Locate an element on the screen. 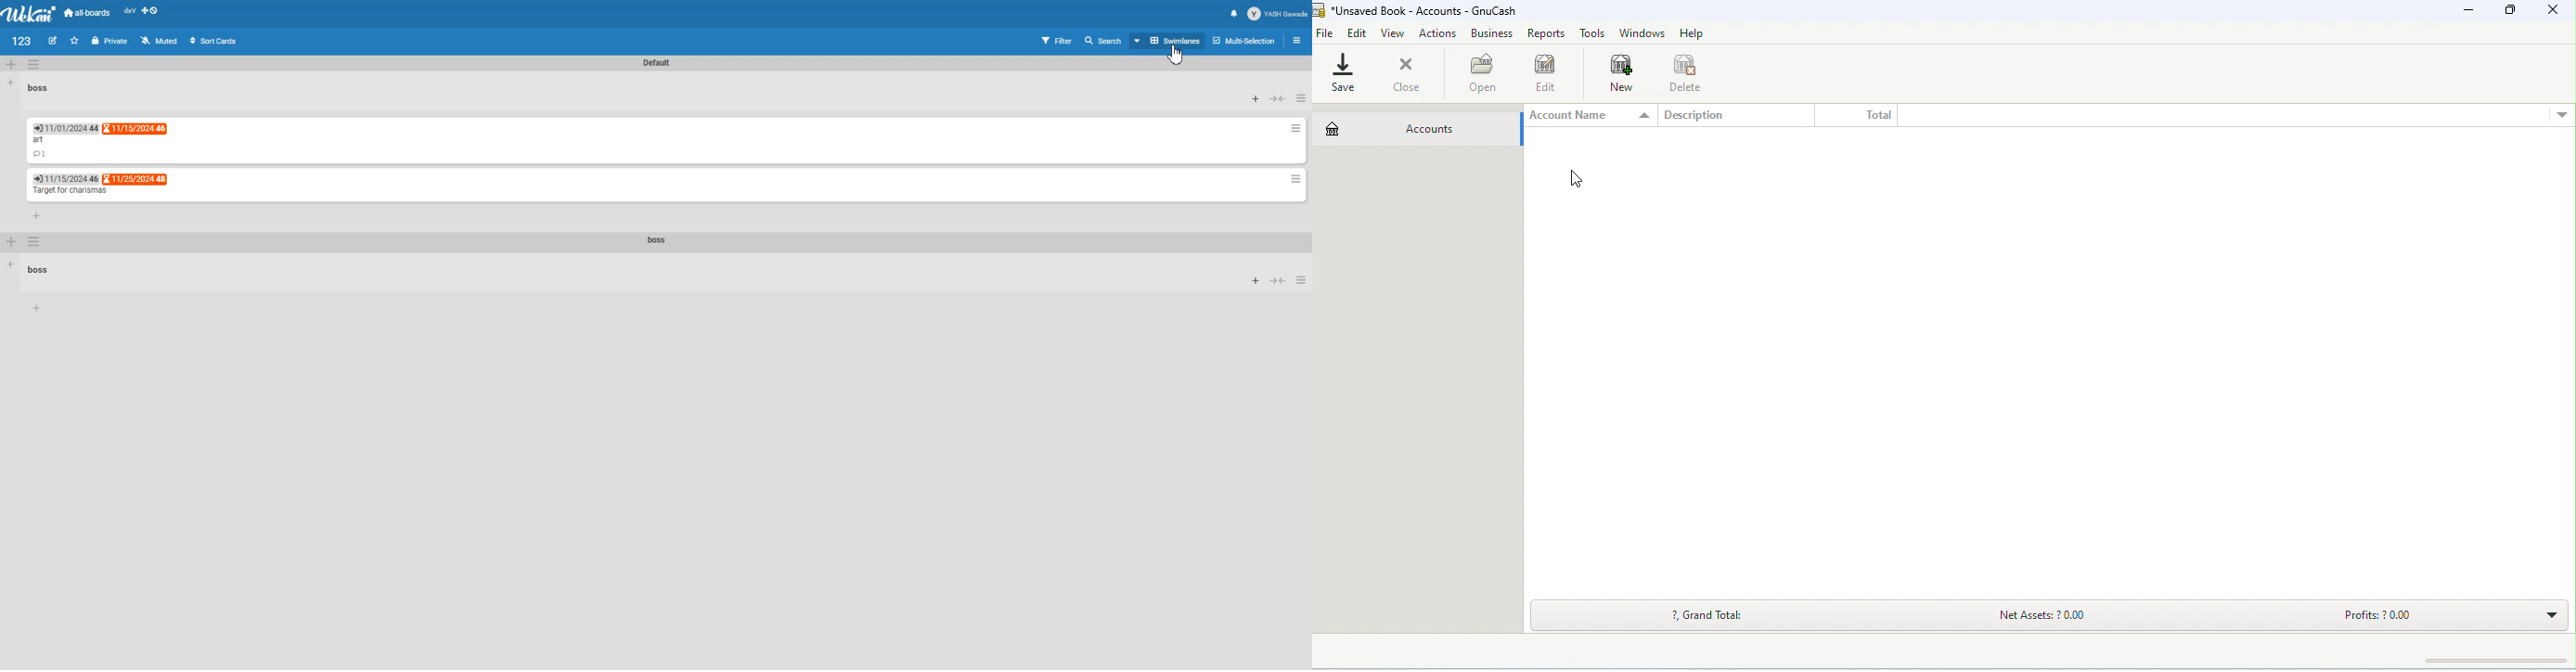  Text is located at coordinates (70, 191).